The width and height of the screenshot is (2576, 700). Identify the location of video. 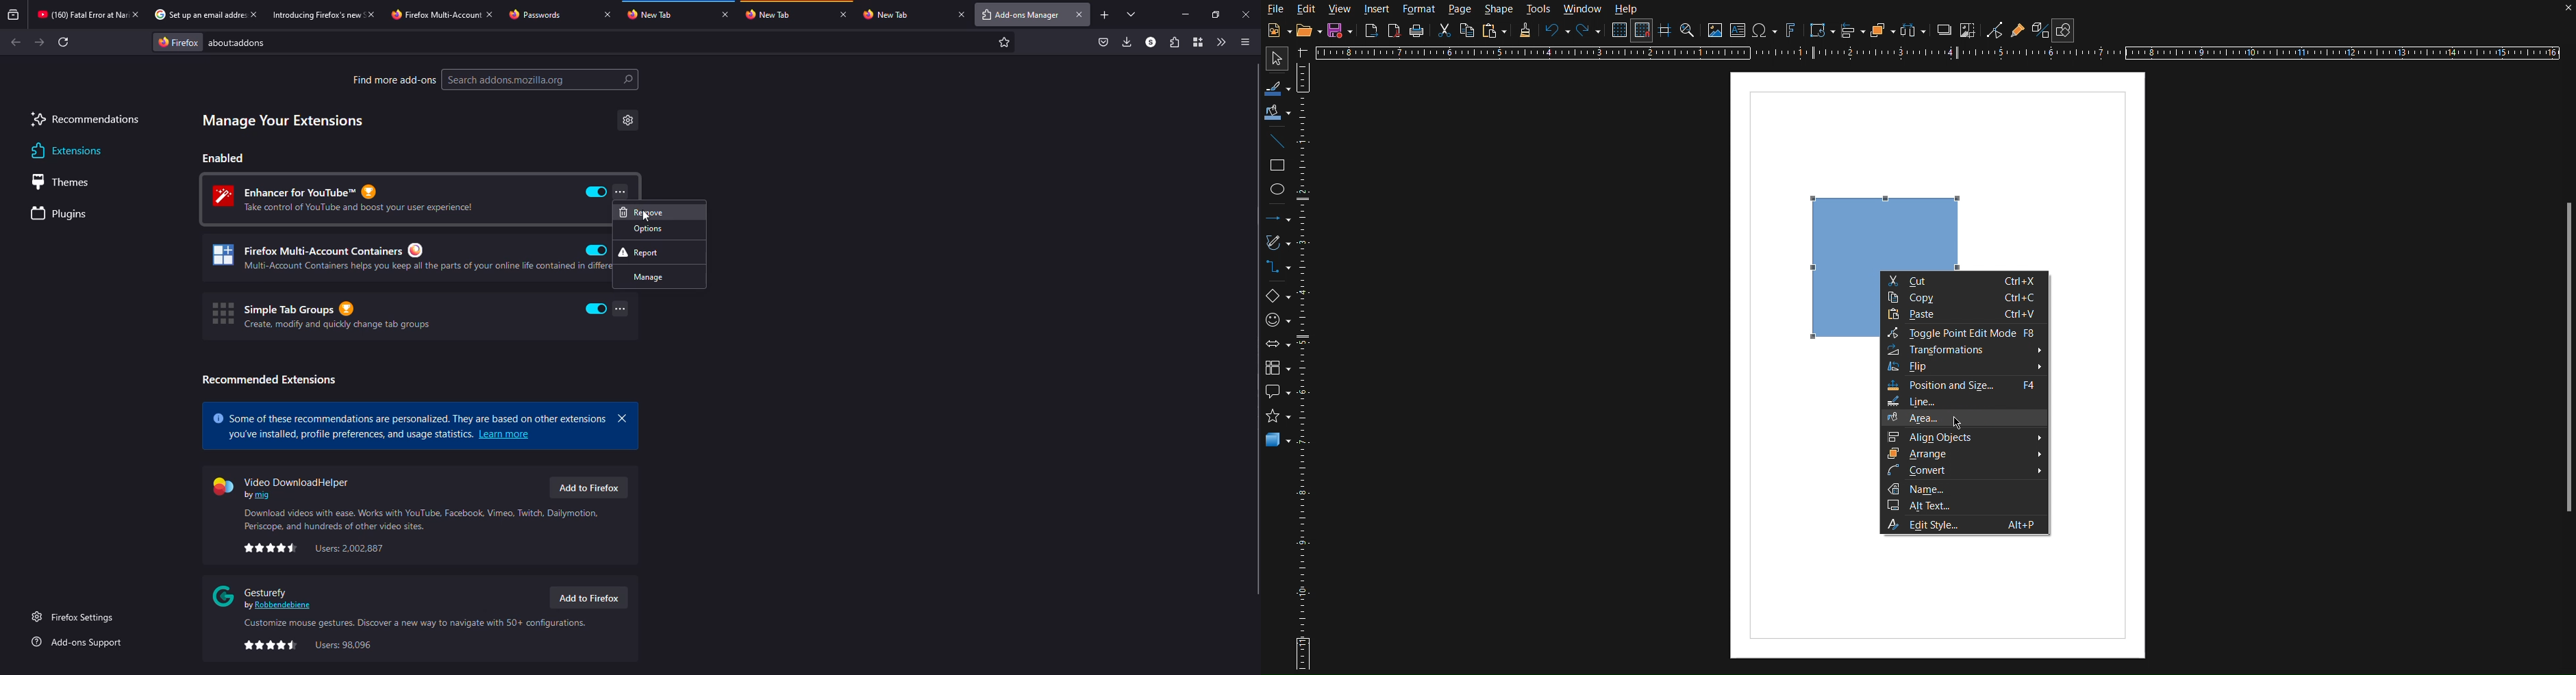
(286, 486).